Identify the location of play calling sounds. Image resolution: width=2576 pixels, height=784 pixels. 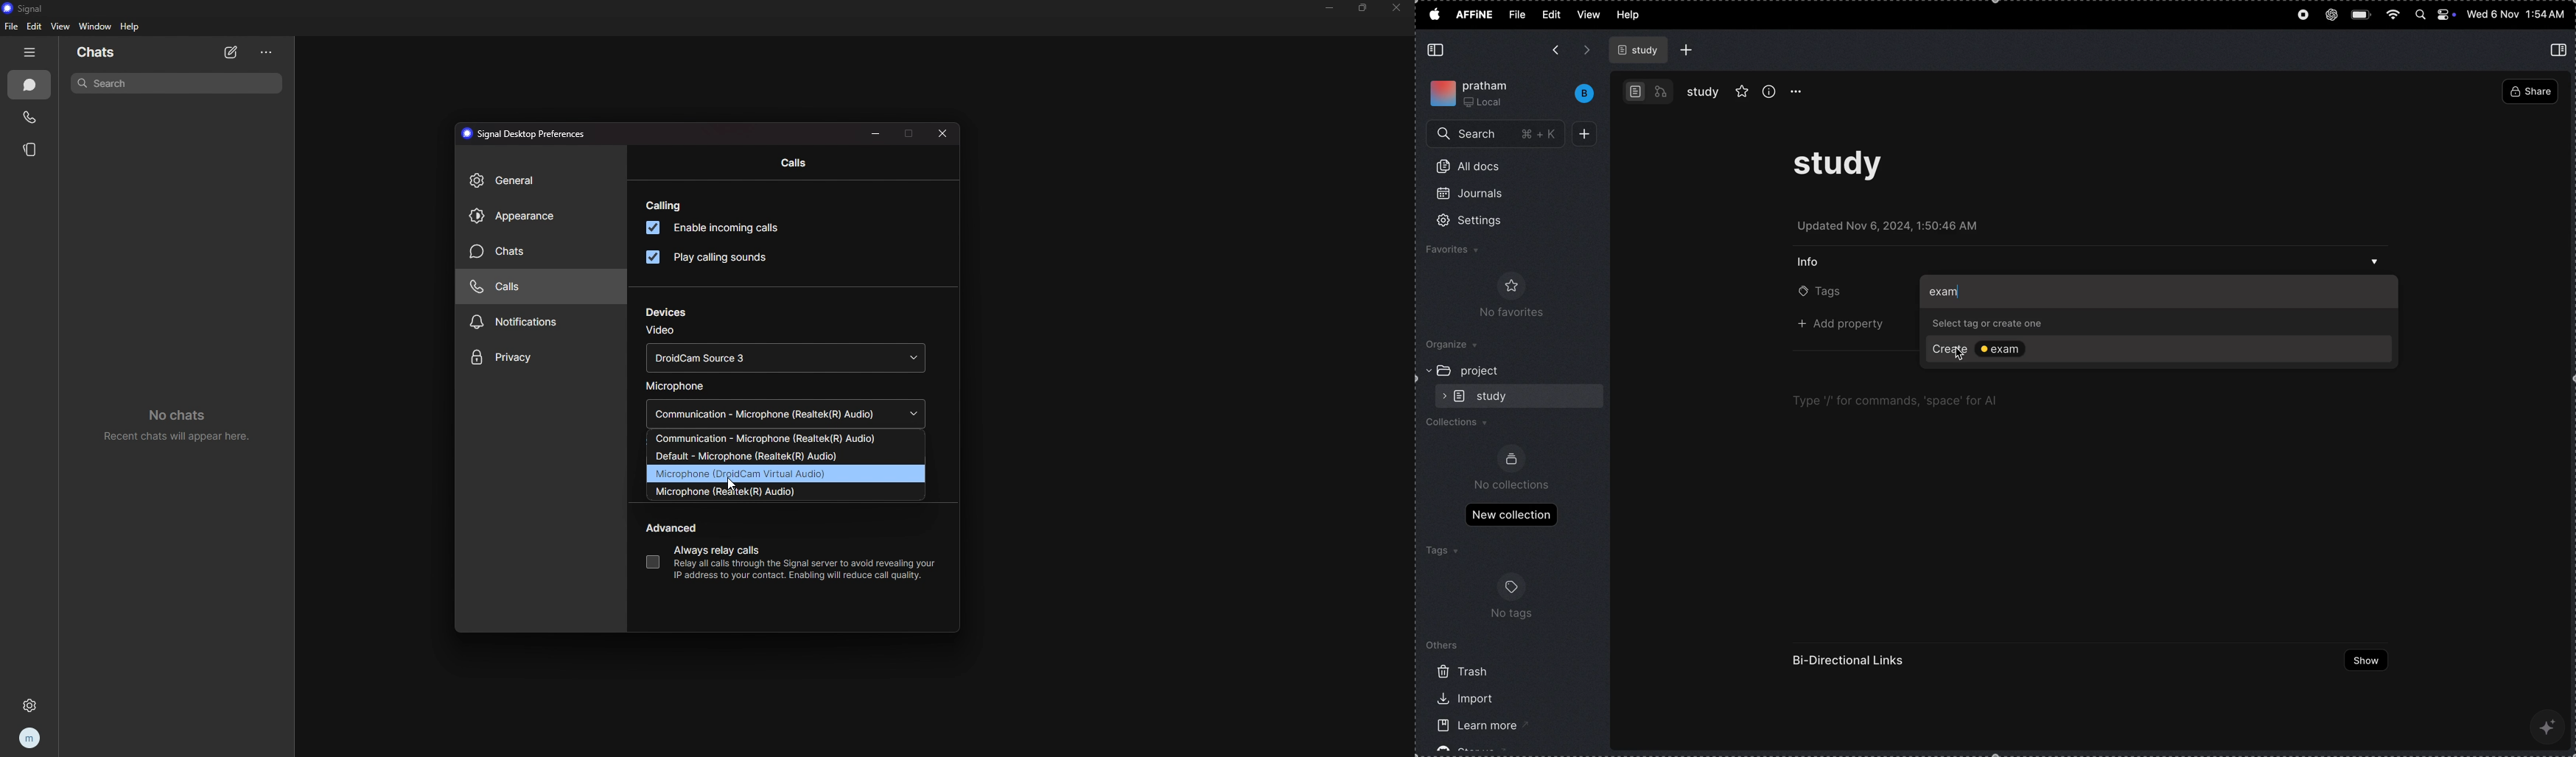
(710, 258).